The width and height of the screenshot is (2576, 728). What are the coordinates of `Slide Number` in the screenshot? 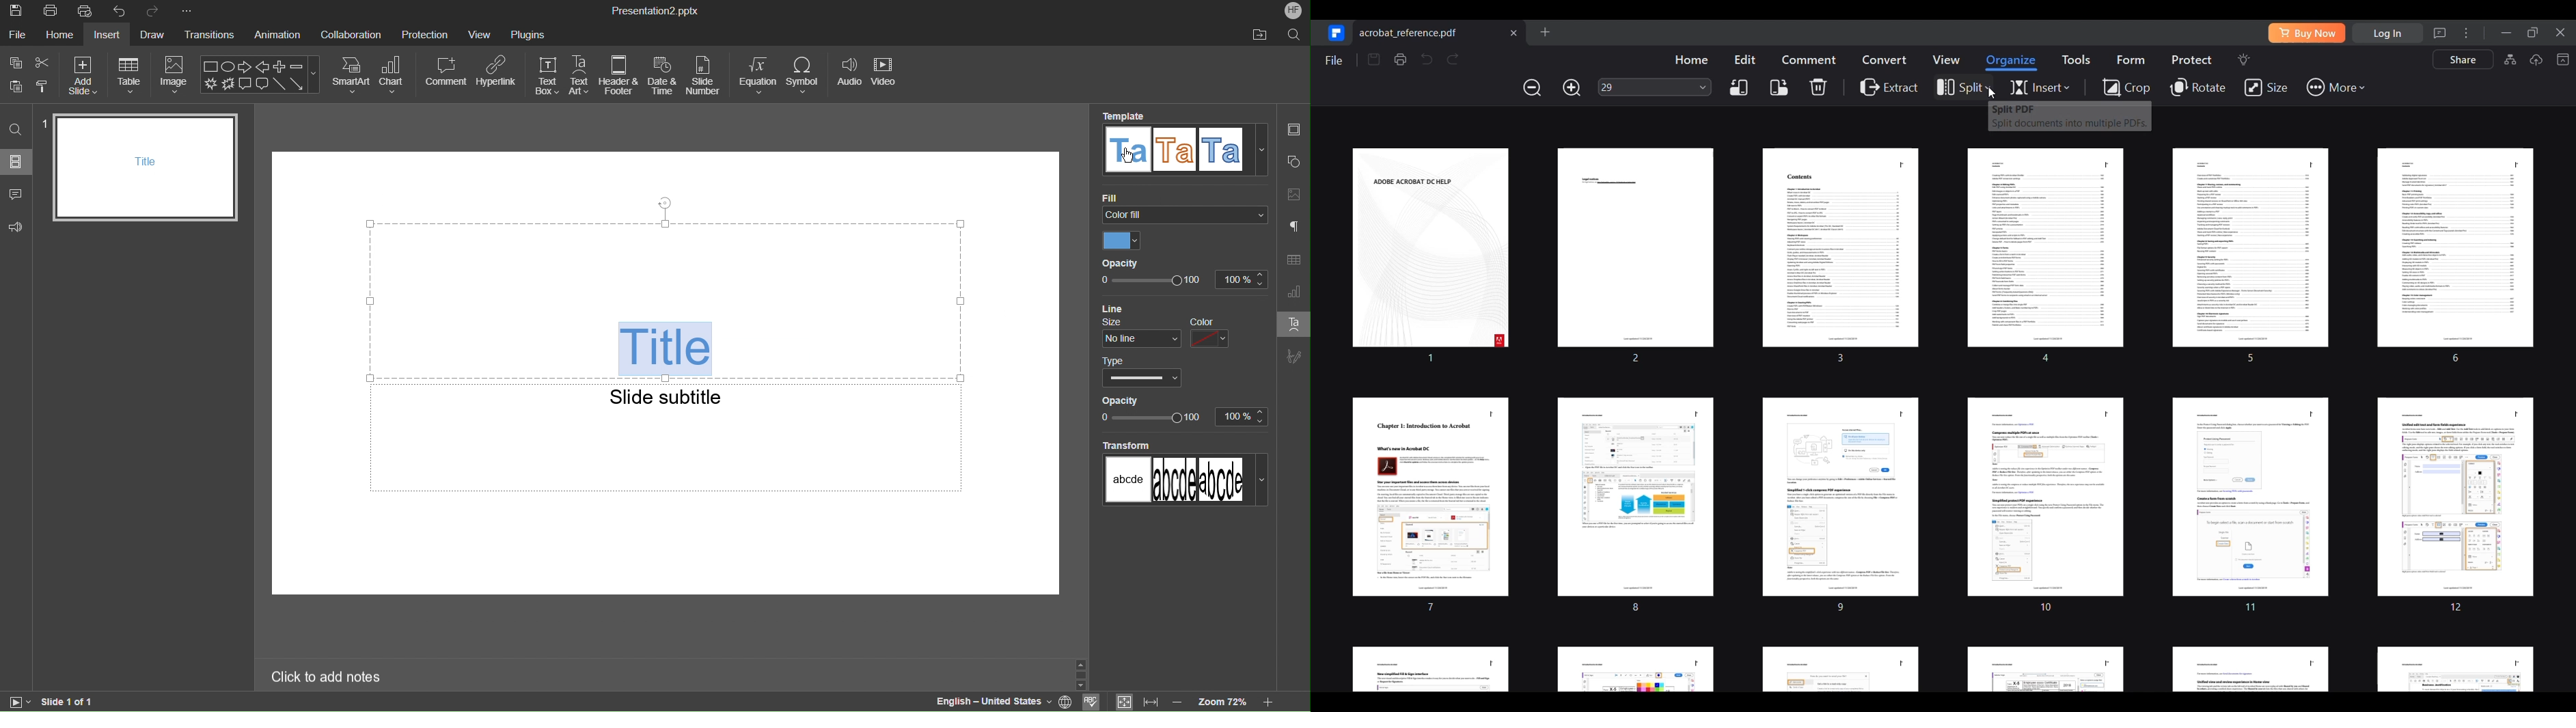 It's located at (707, 75).